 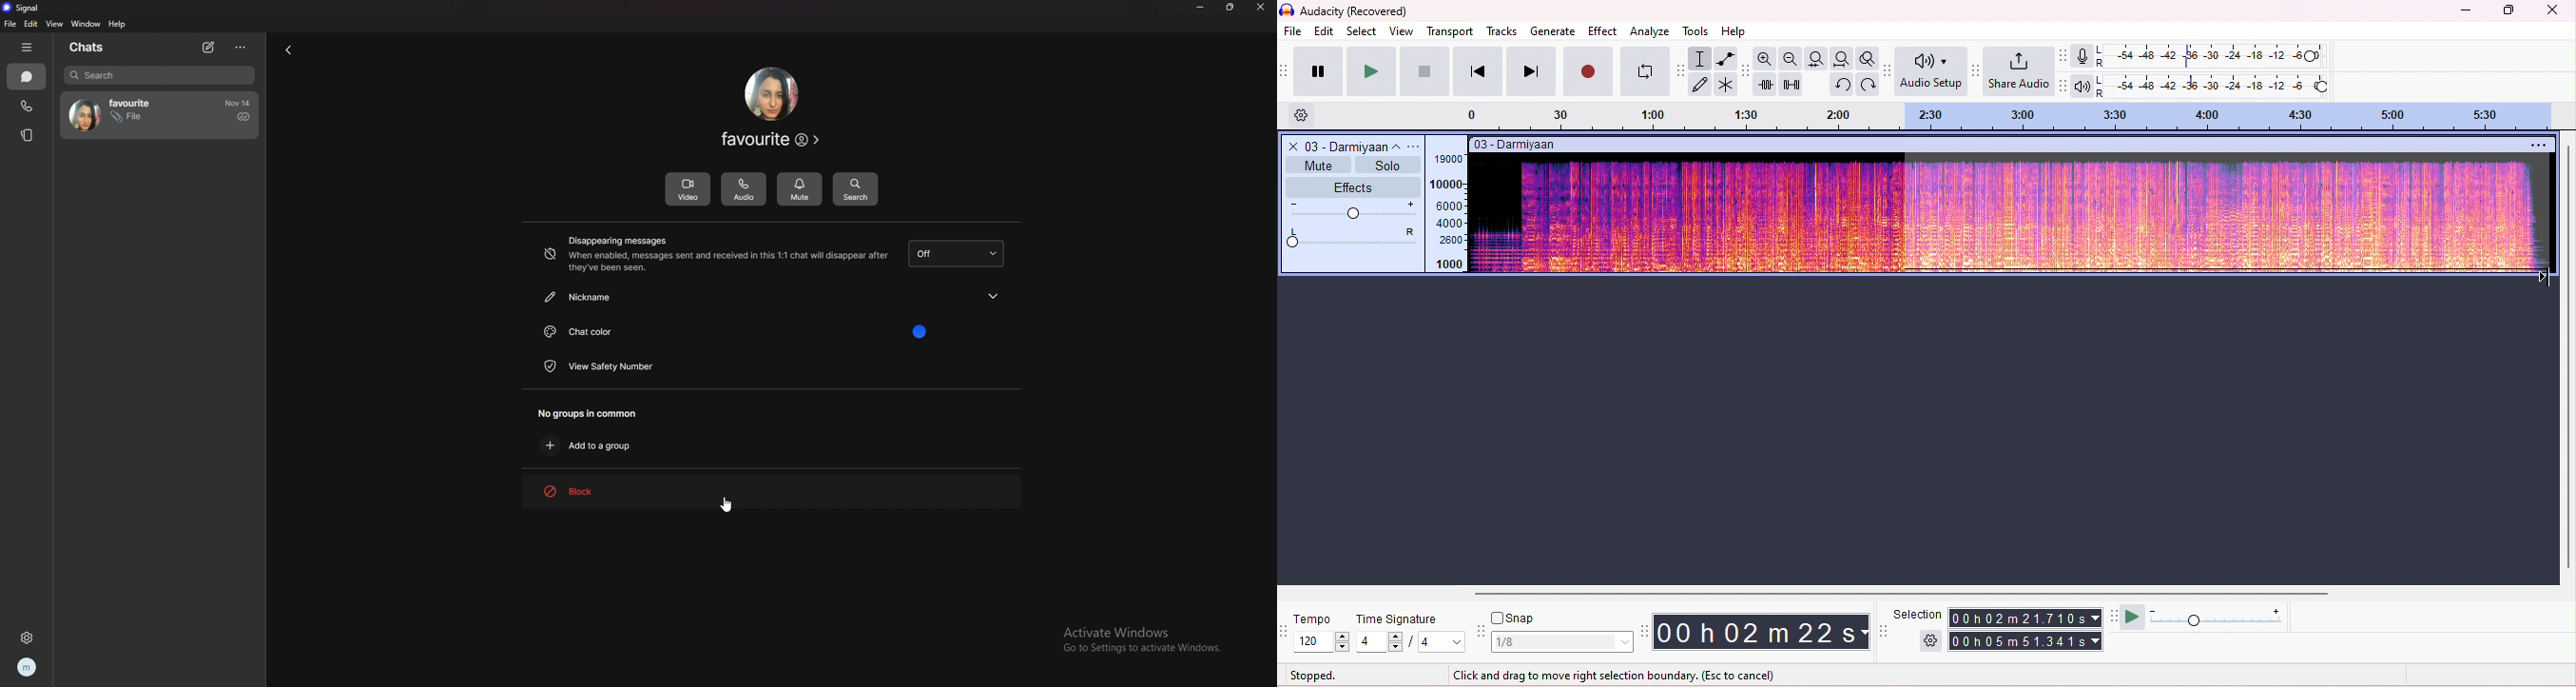 I want to click on next, so click(x=1530, y=71).